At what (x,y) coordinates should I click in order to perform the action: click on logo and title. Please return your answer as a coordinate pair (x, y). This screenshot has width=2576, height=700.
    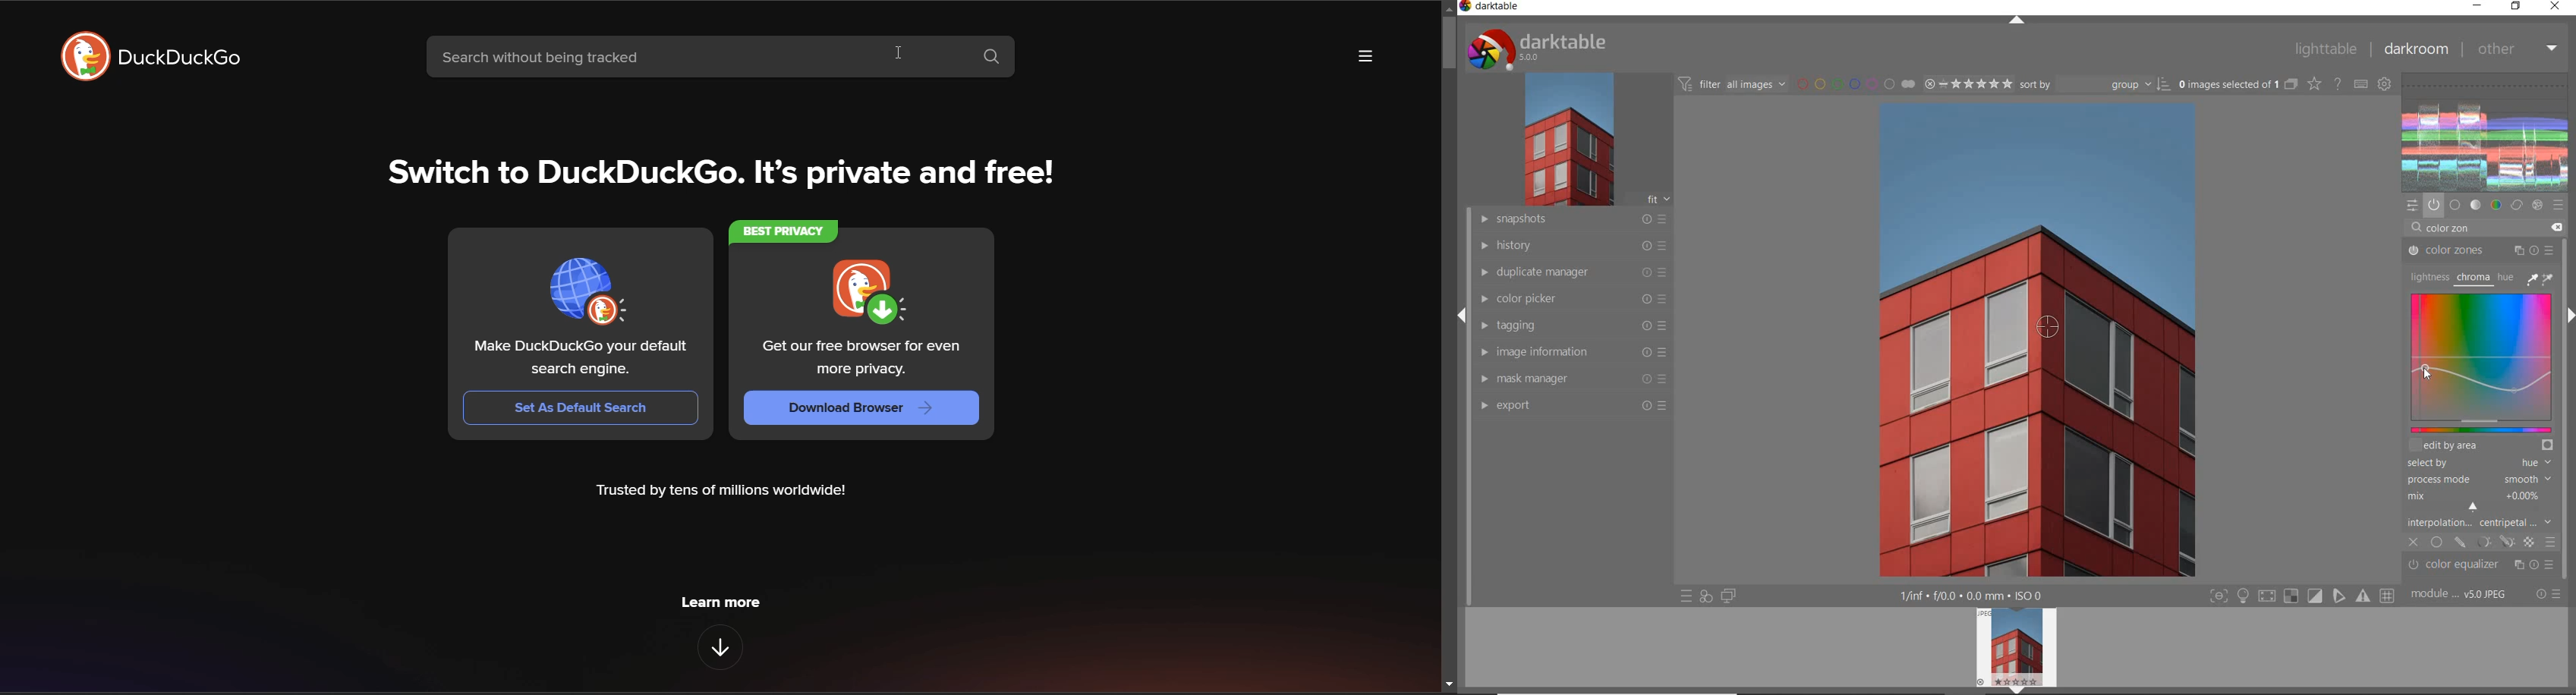
    Looking at the image, I should click on (151, 55).